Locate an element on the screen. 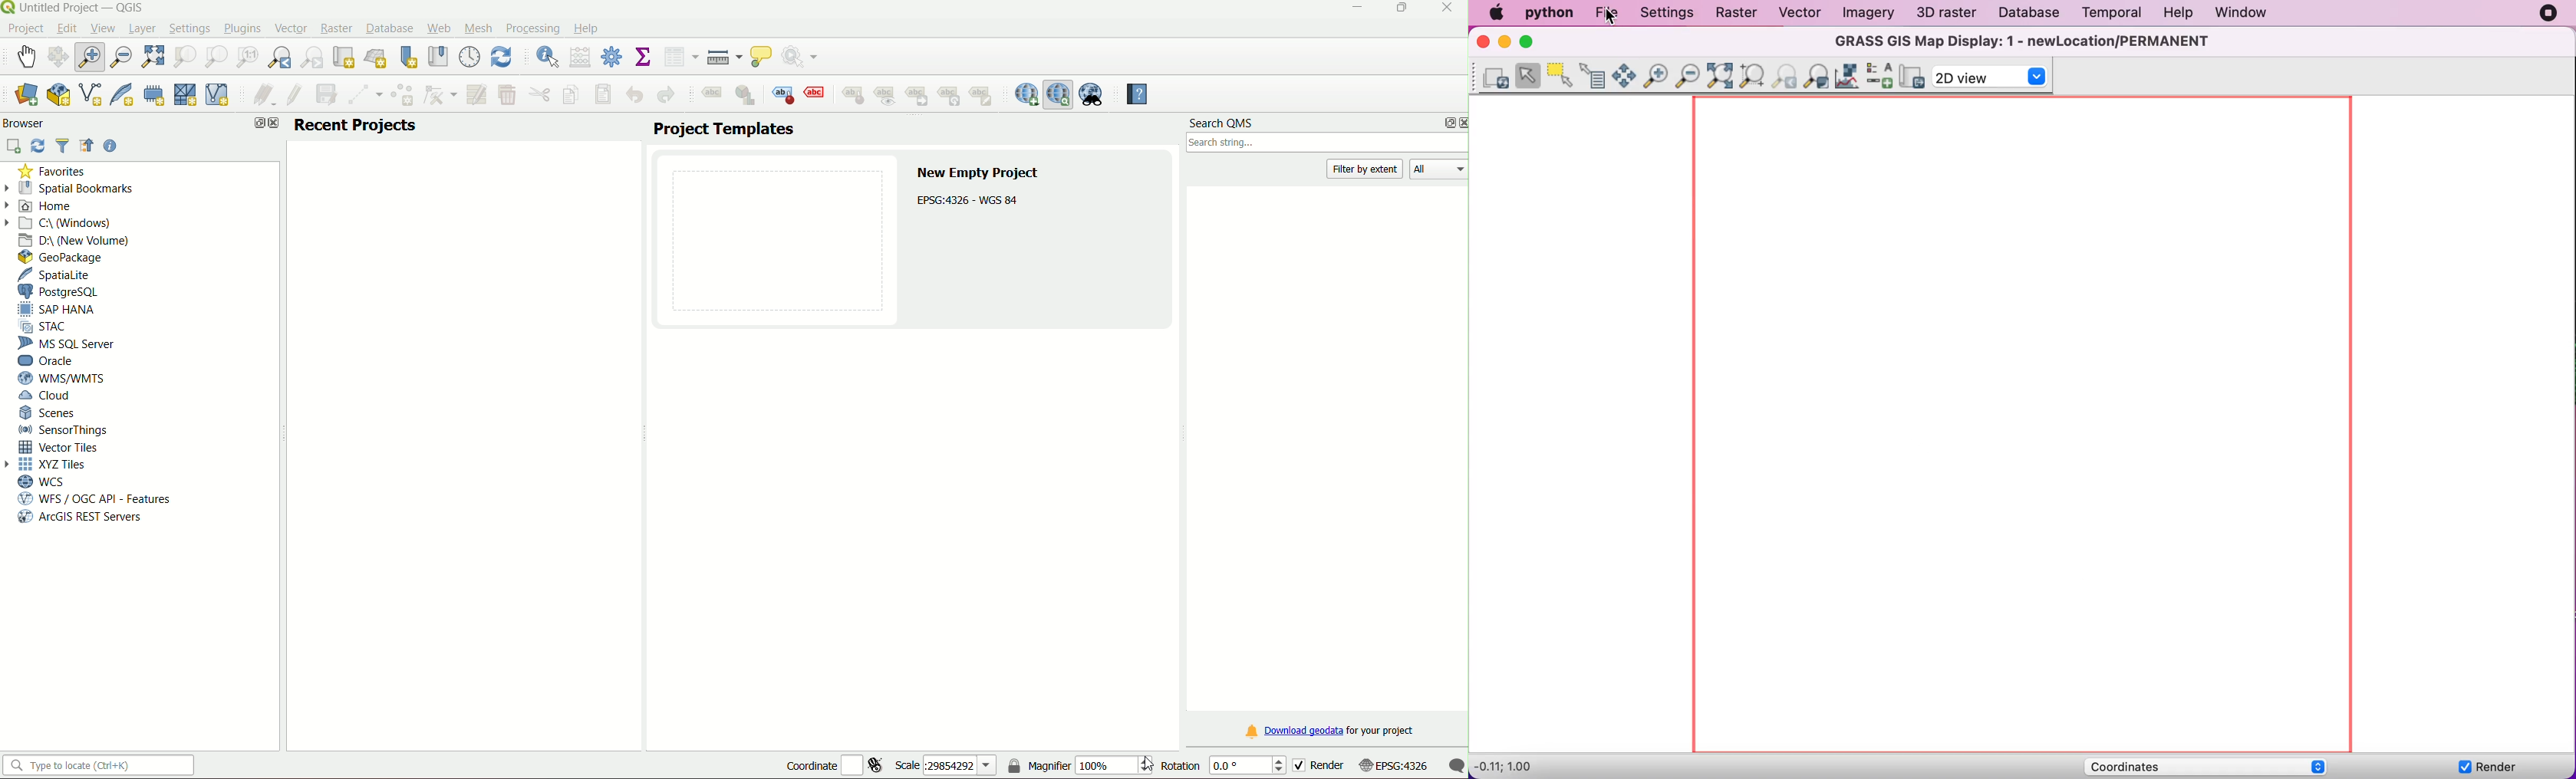  close is located at coordinates (1445, 9).